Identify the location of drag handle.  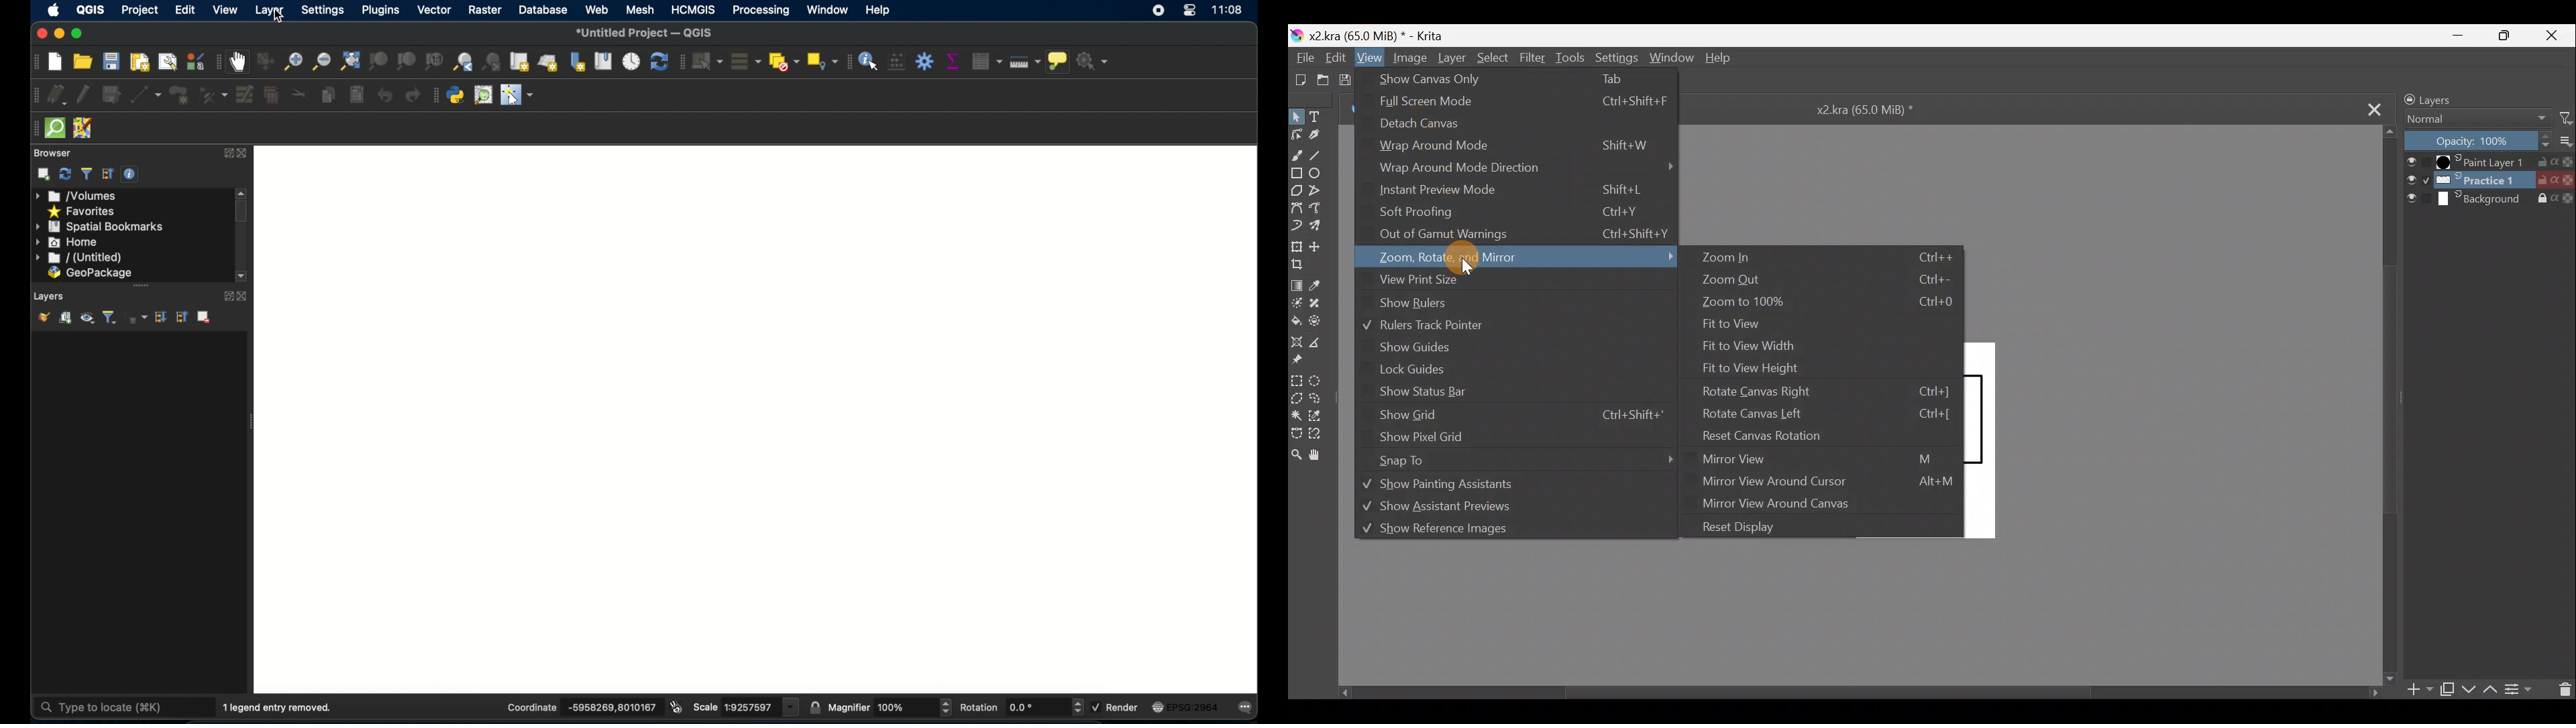
(31, 128).